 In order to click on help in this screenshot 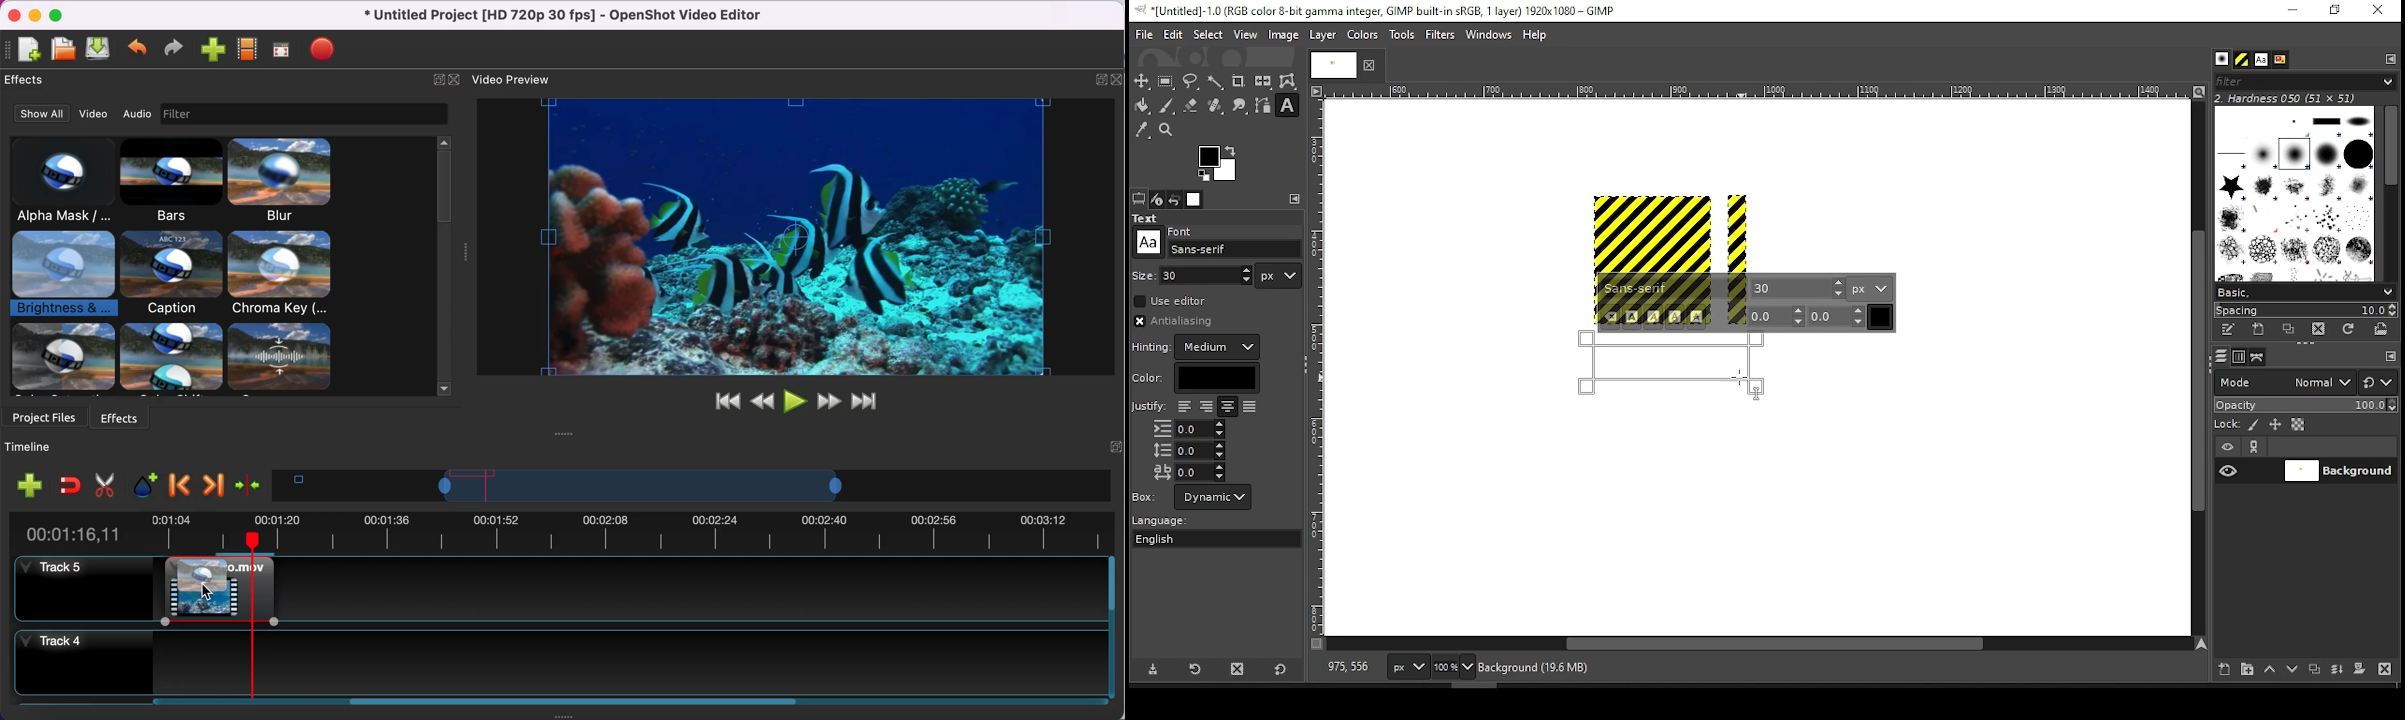, I will do `click(1535, 36)`.